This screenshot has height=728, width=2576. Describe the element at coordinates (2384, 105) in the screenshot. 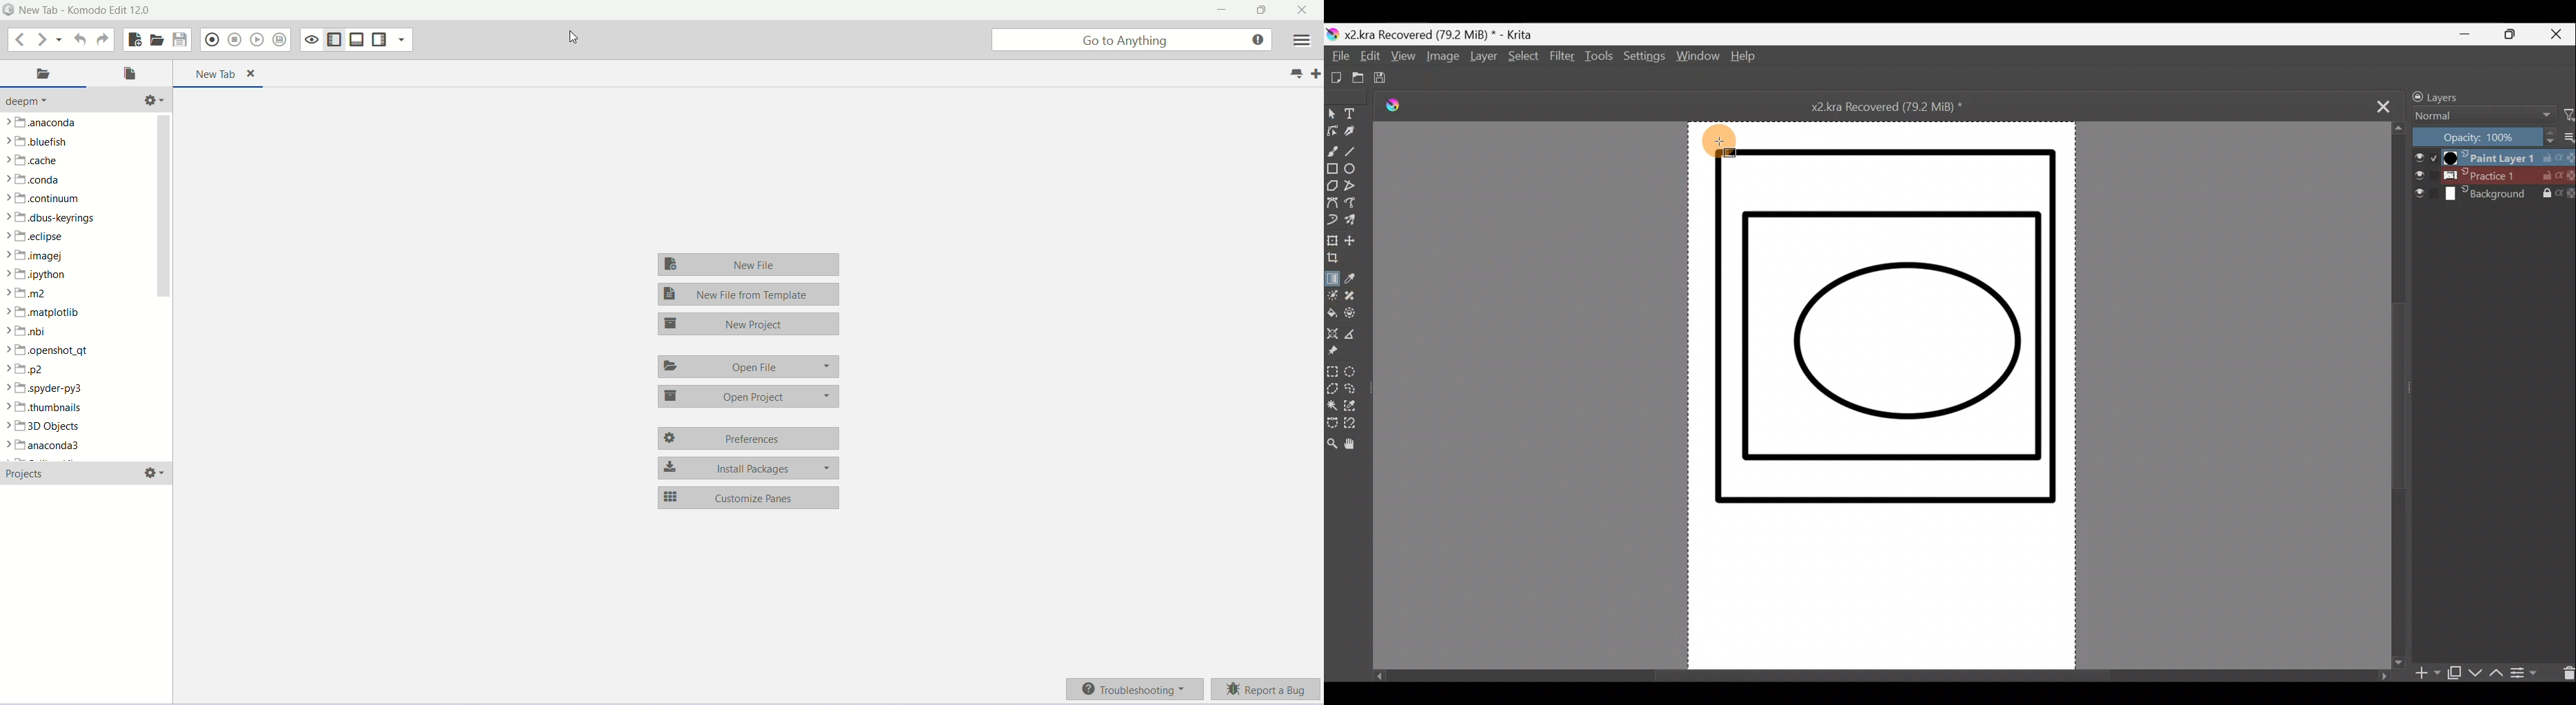

I see `Close tab` at that location.